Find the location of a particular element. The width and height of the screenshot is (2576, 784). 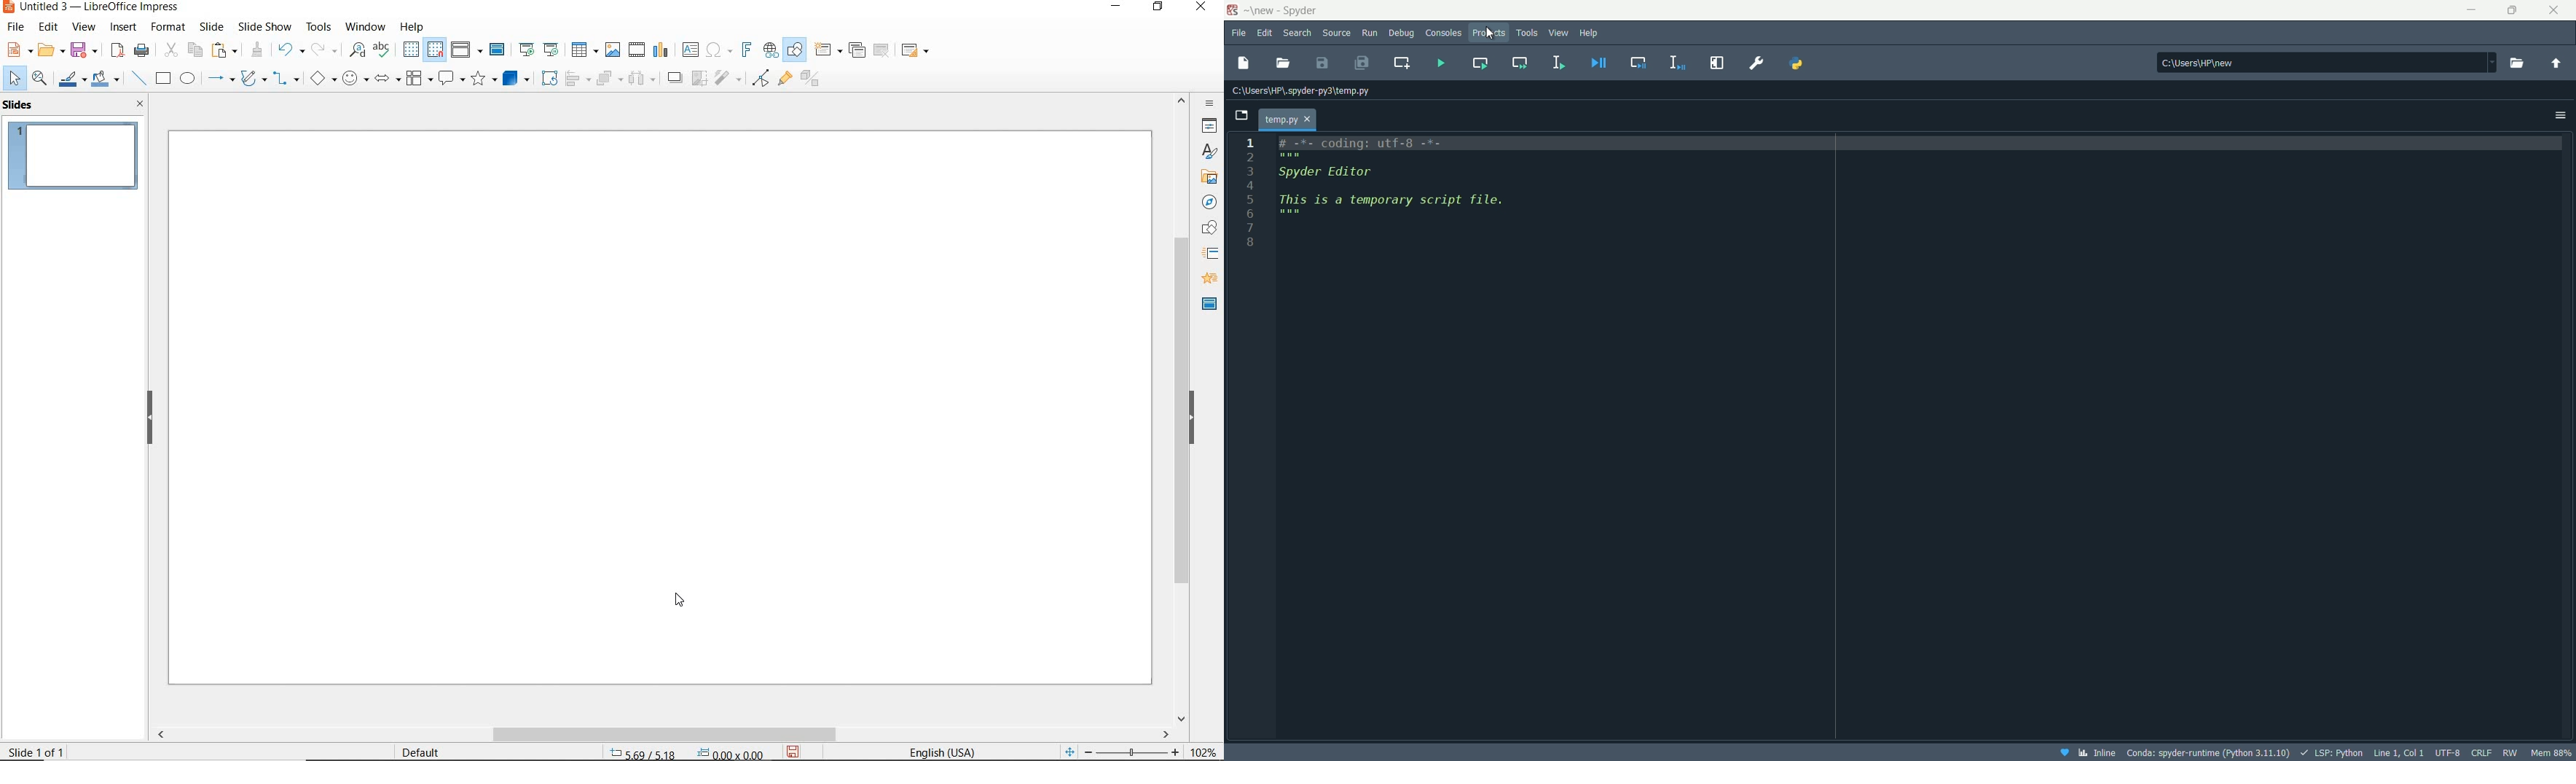

Run menu is located at coordinates (1368, 32).